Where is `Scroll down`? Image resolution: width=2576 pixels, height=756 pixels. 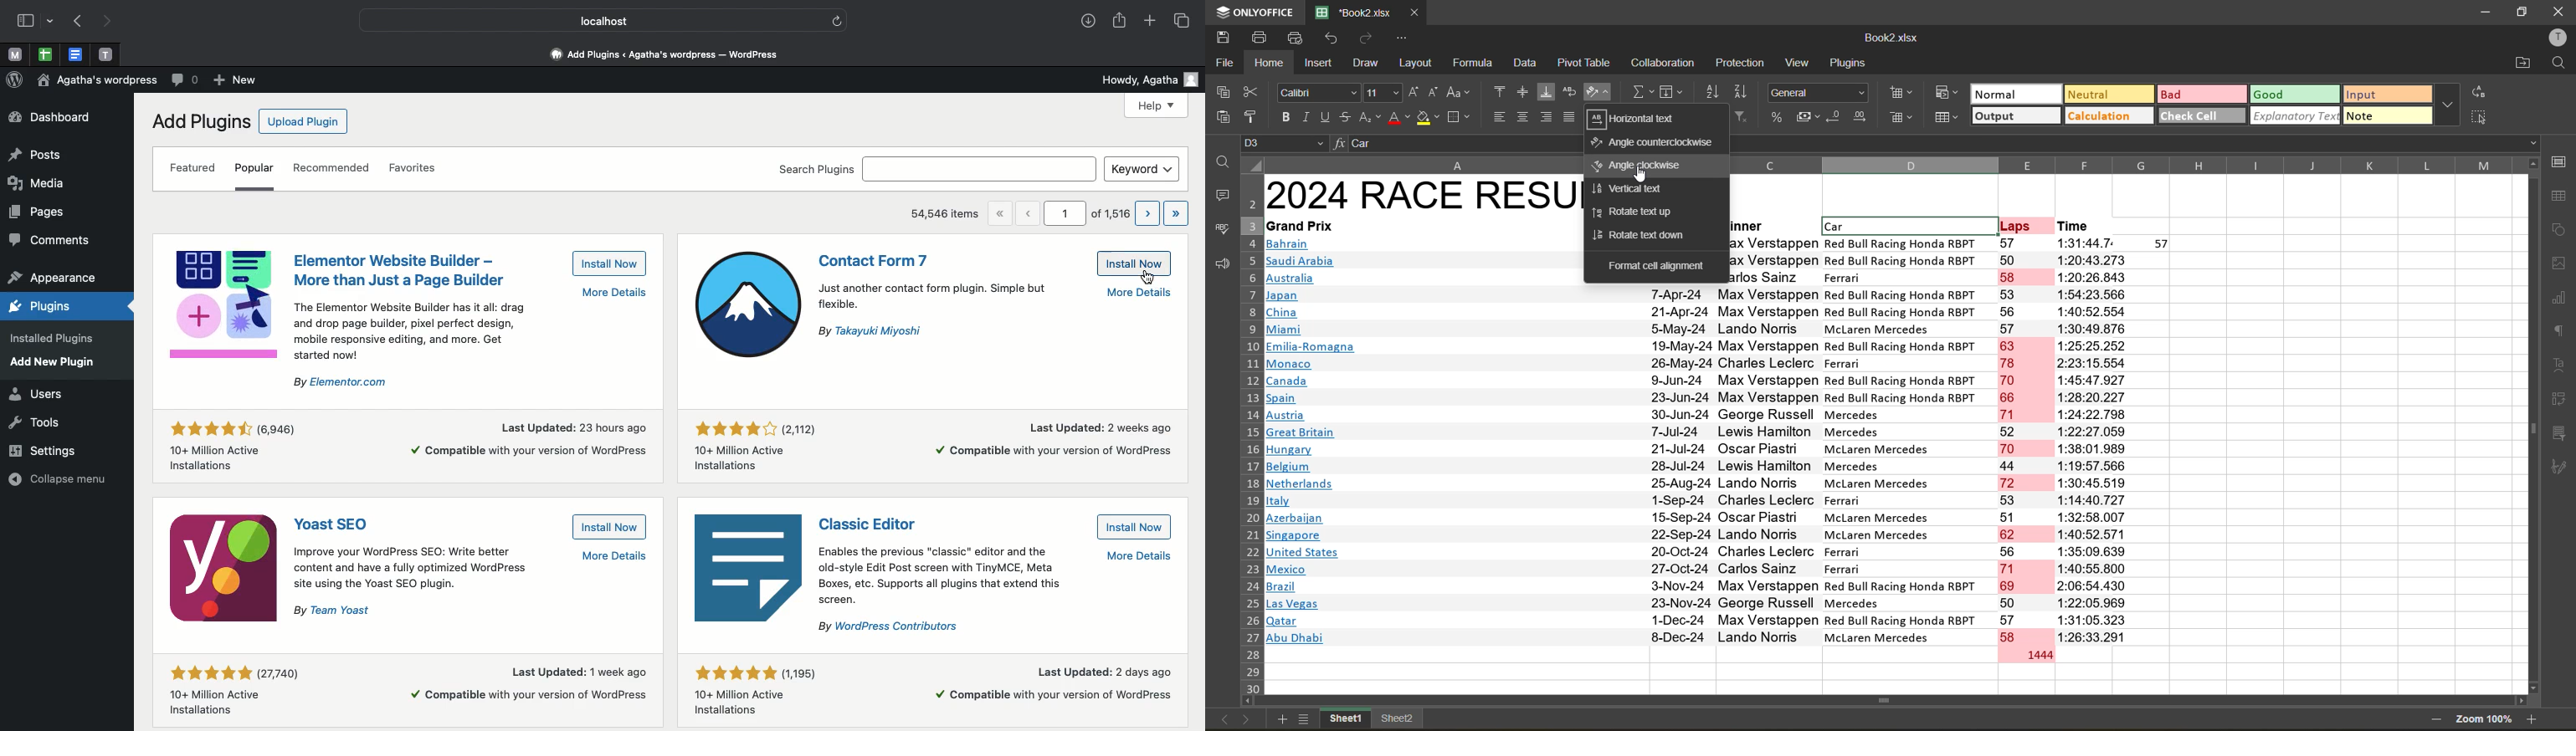 Scroll down is located at coordinates (2532, 688).